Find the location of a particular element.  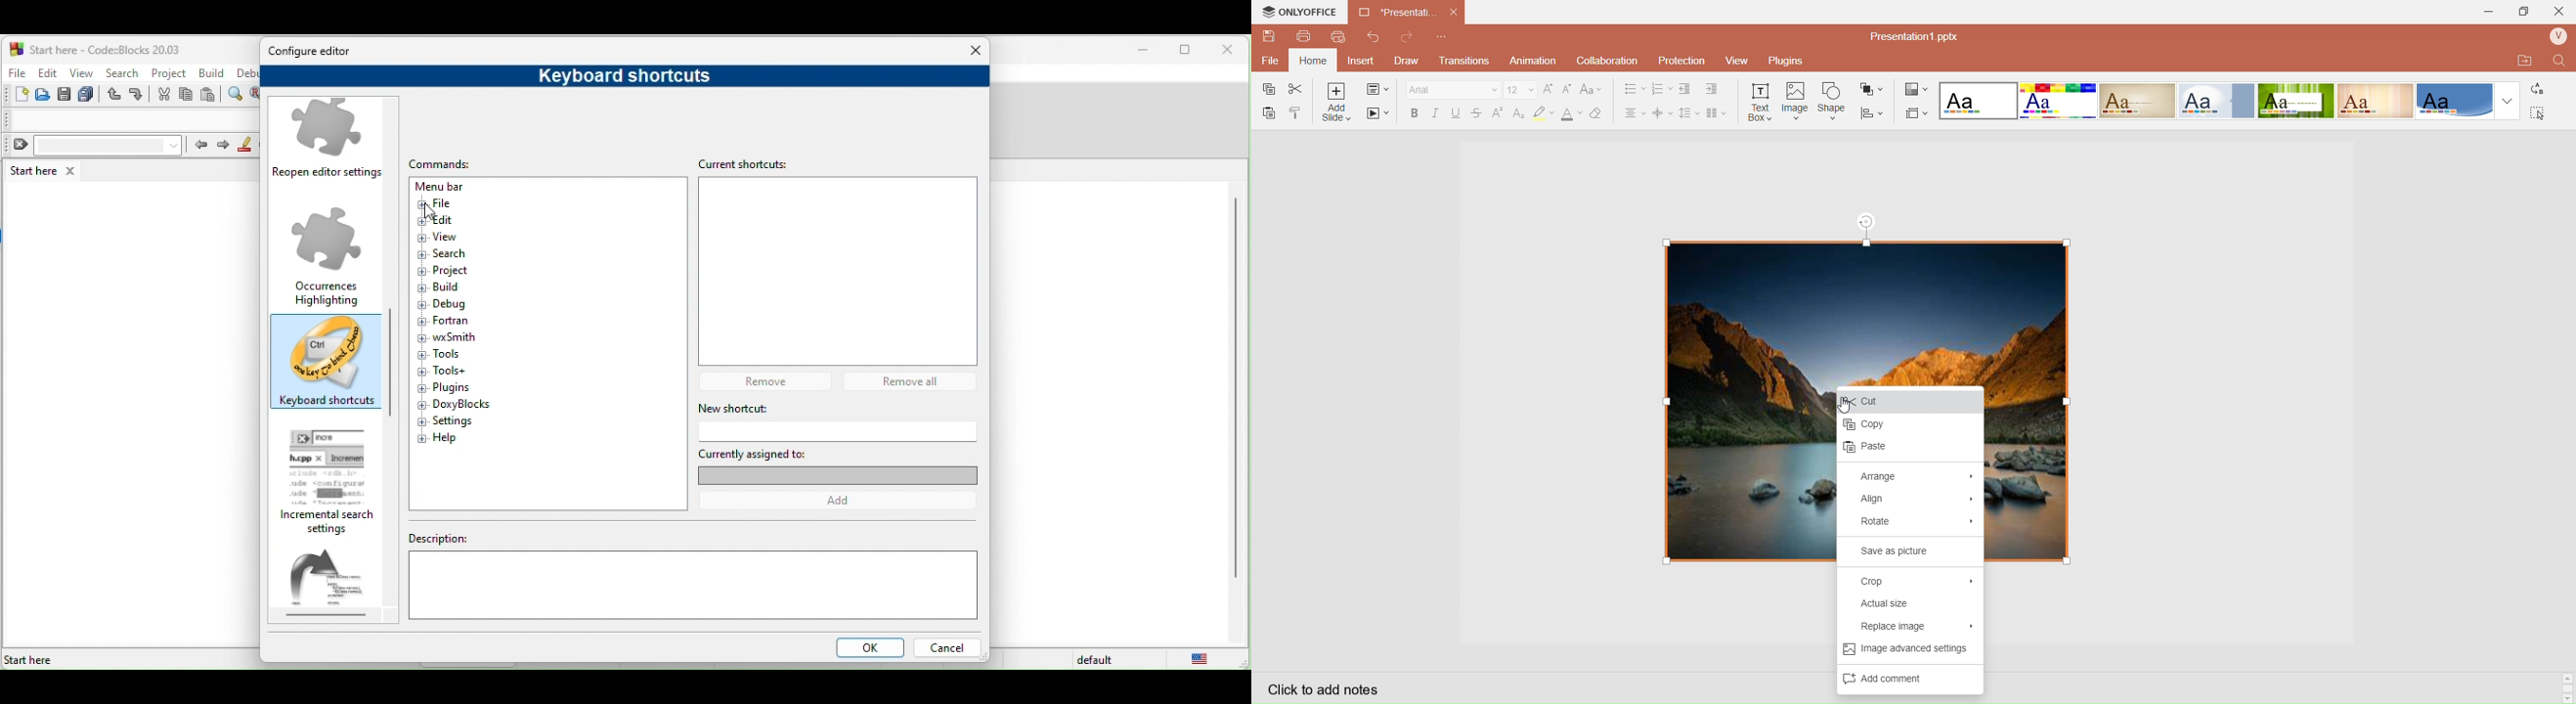

Arrange Shape is located at coordinates (1873, 89).